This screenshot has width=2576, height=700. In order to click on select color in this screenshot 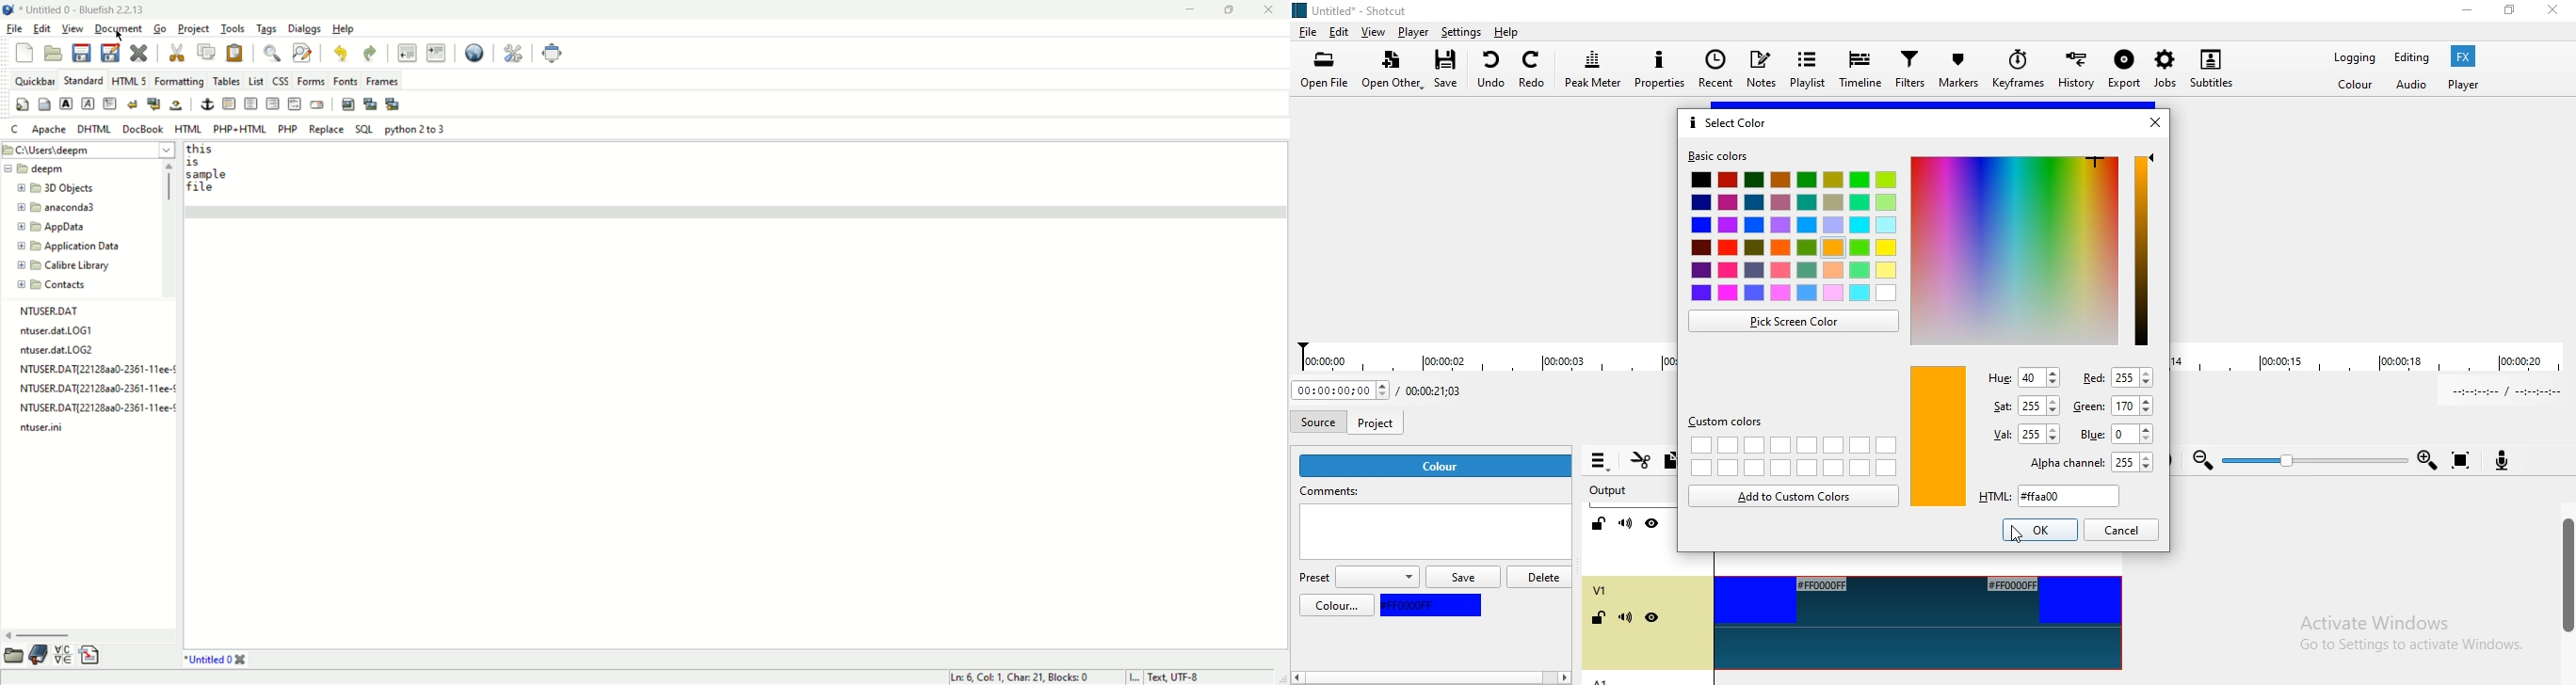, I will do `click(1729, 122)`.